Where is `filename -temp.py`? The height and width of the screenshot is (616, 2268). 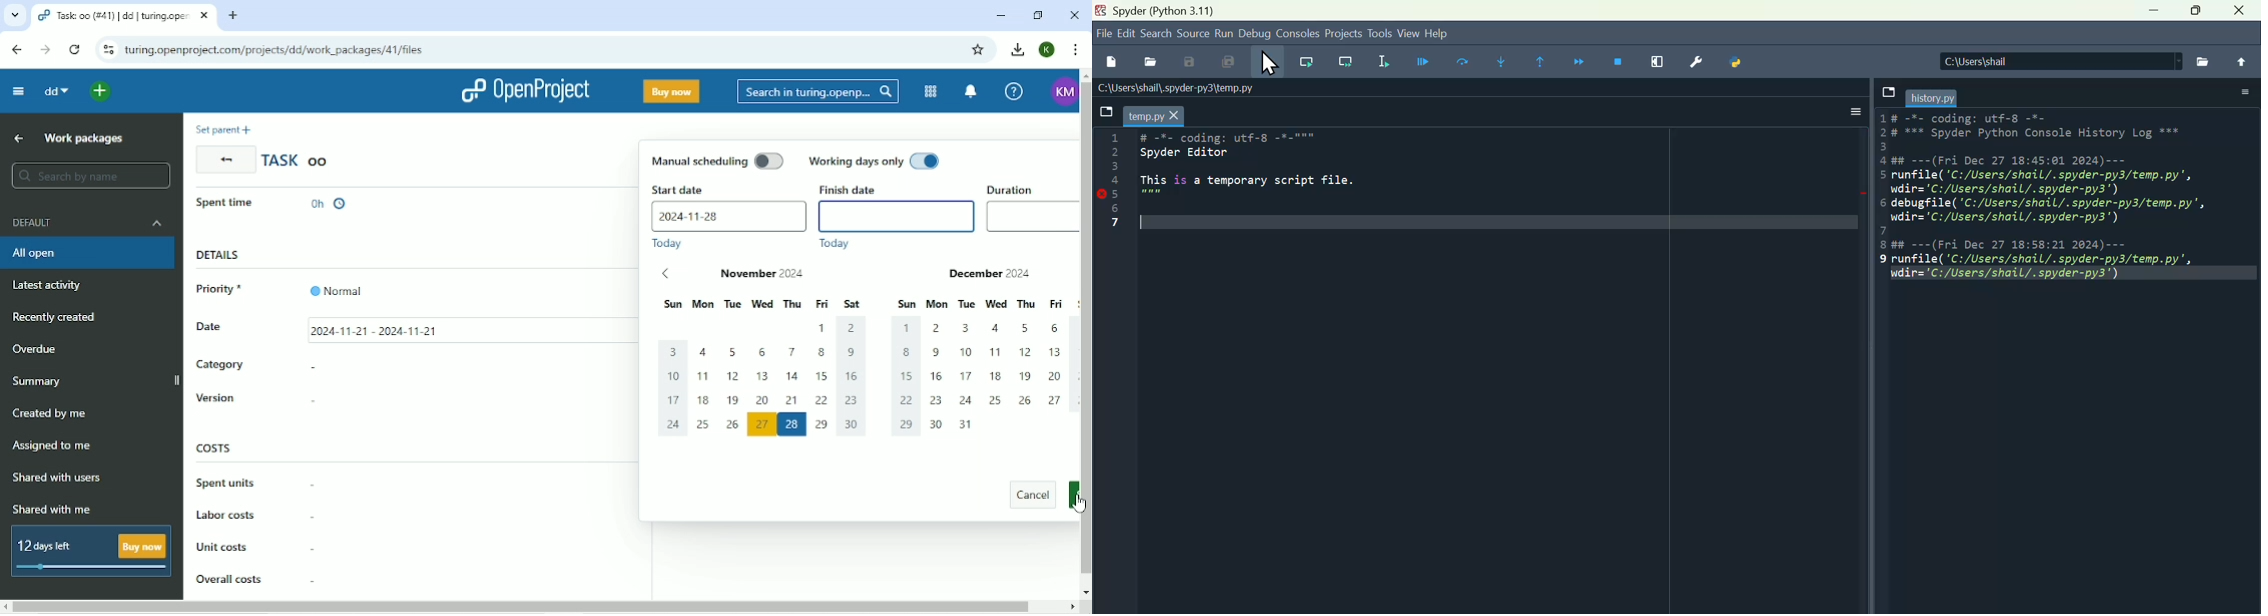 filename -temp.py is located at coordinates (1157, 115).